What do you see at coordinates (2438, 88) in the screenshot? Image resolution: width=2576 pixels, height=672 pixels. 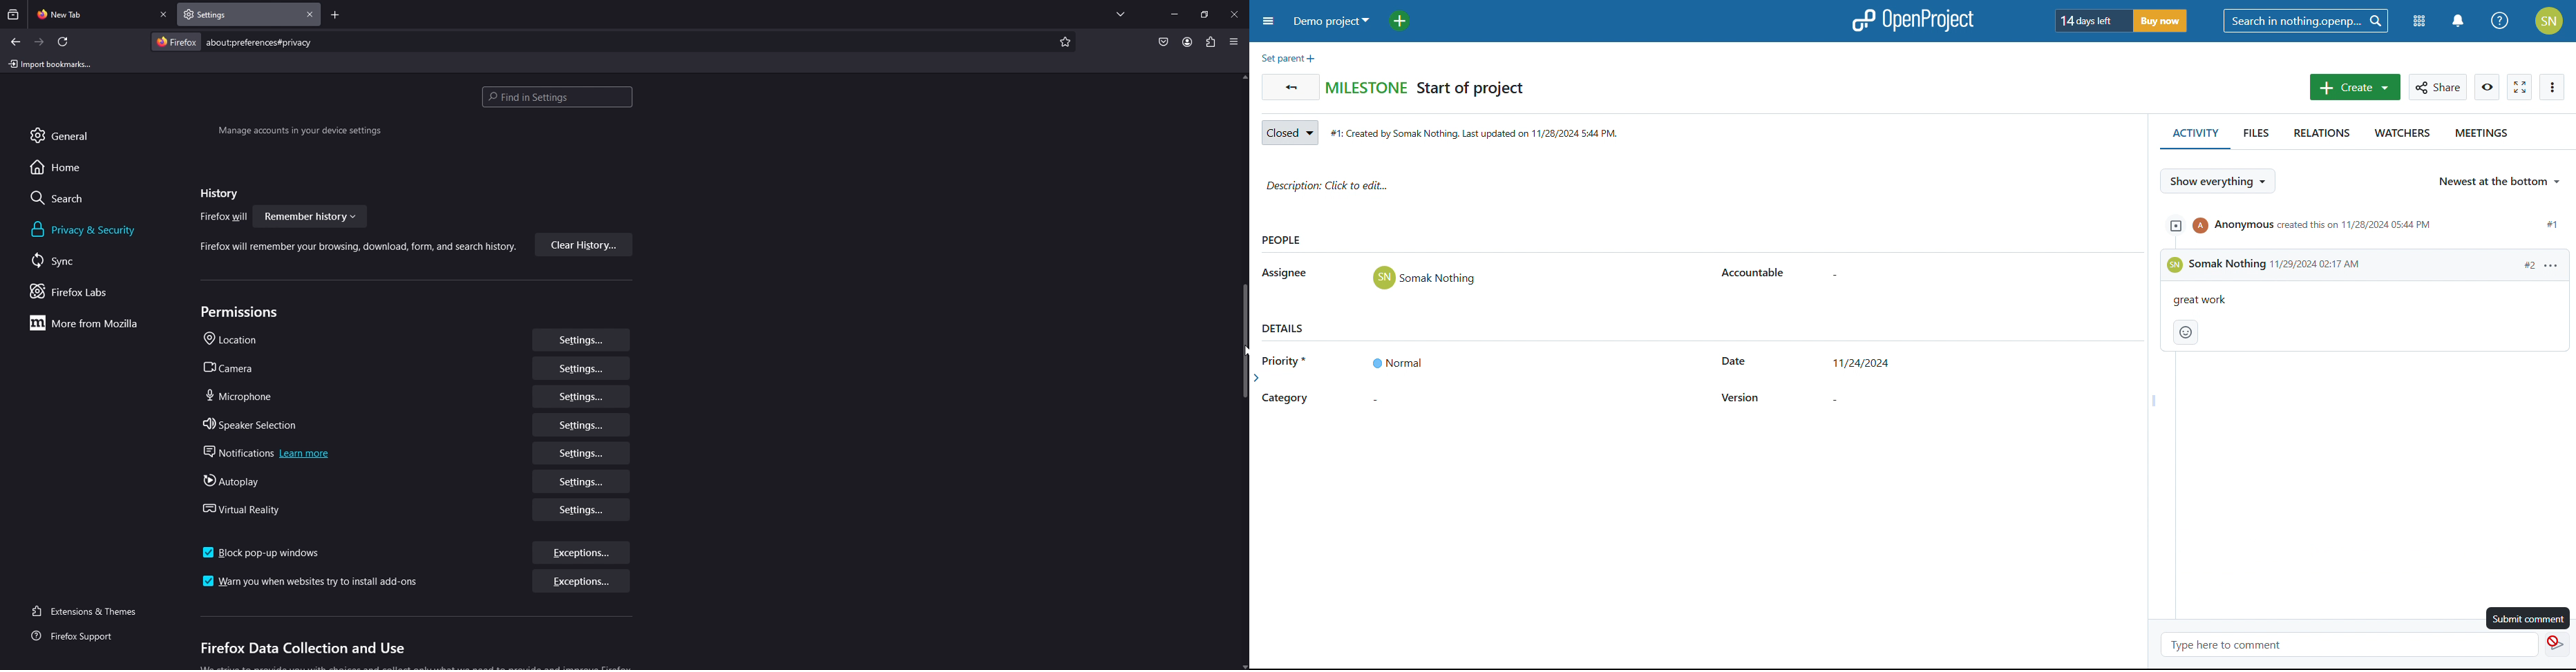 I see `share` at bounding box center [2438, 88].